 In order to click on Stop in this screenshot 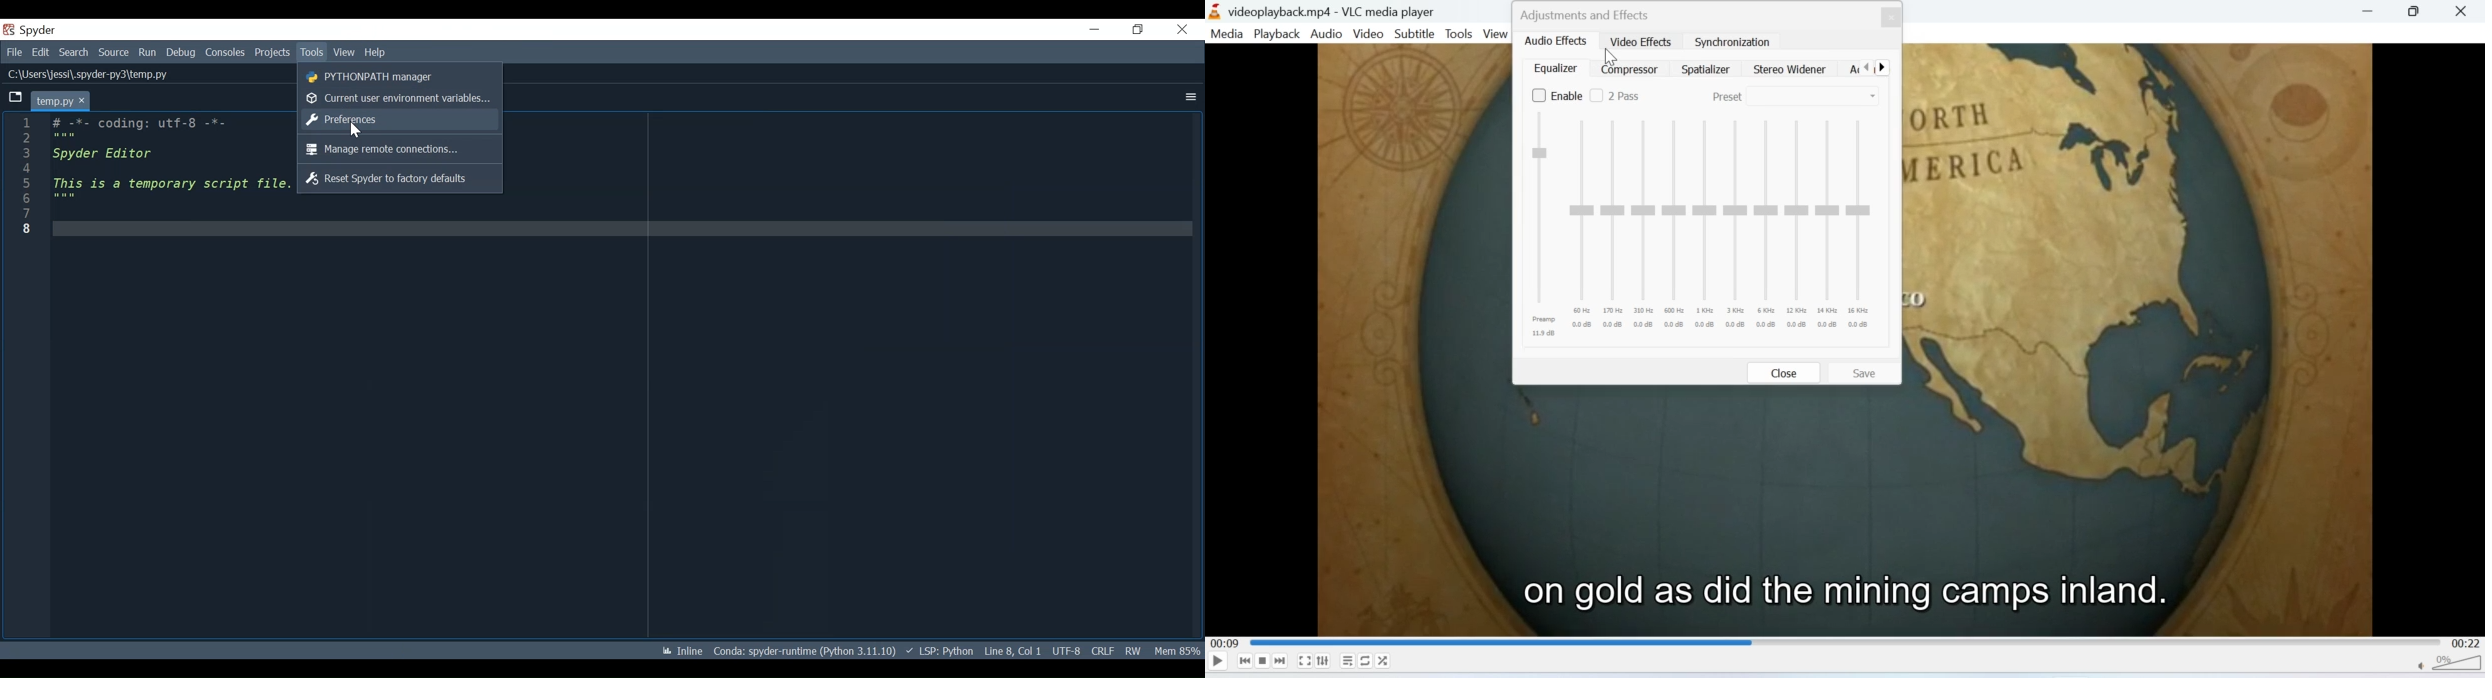, I will do `click(1263, 661)`.